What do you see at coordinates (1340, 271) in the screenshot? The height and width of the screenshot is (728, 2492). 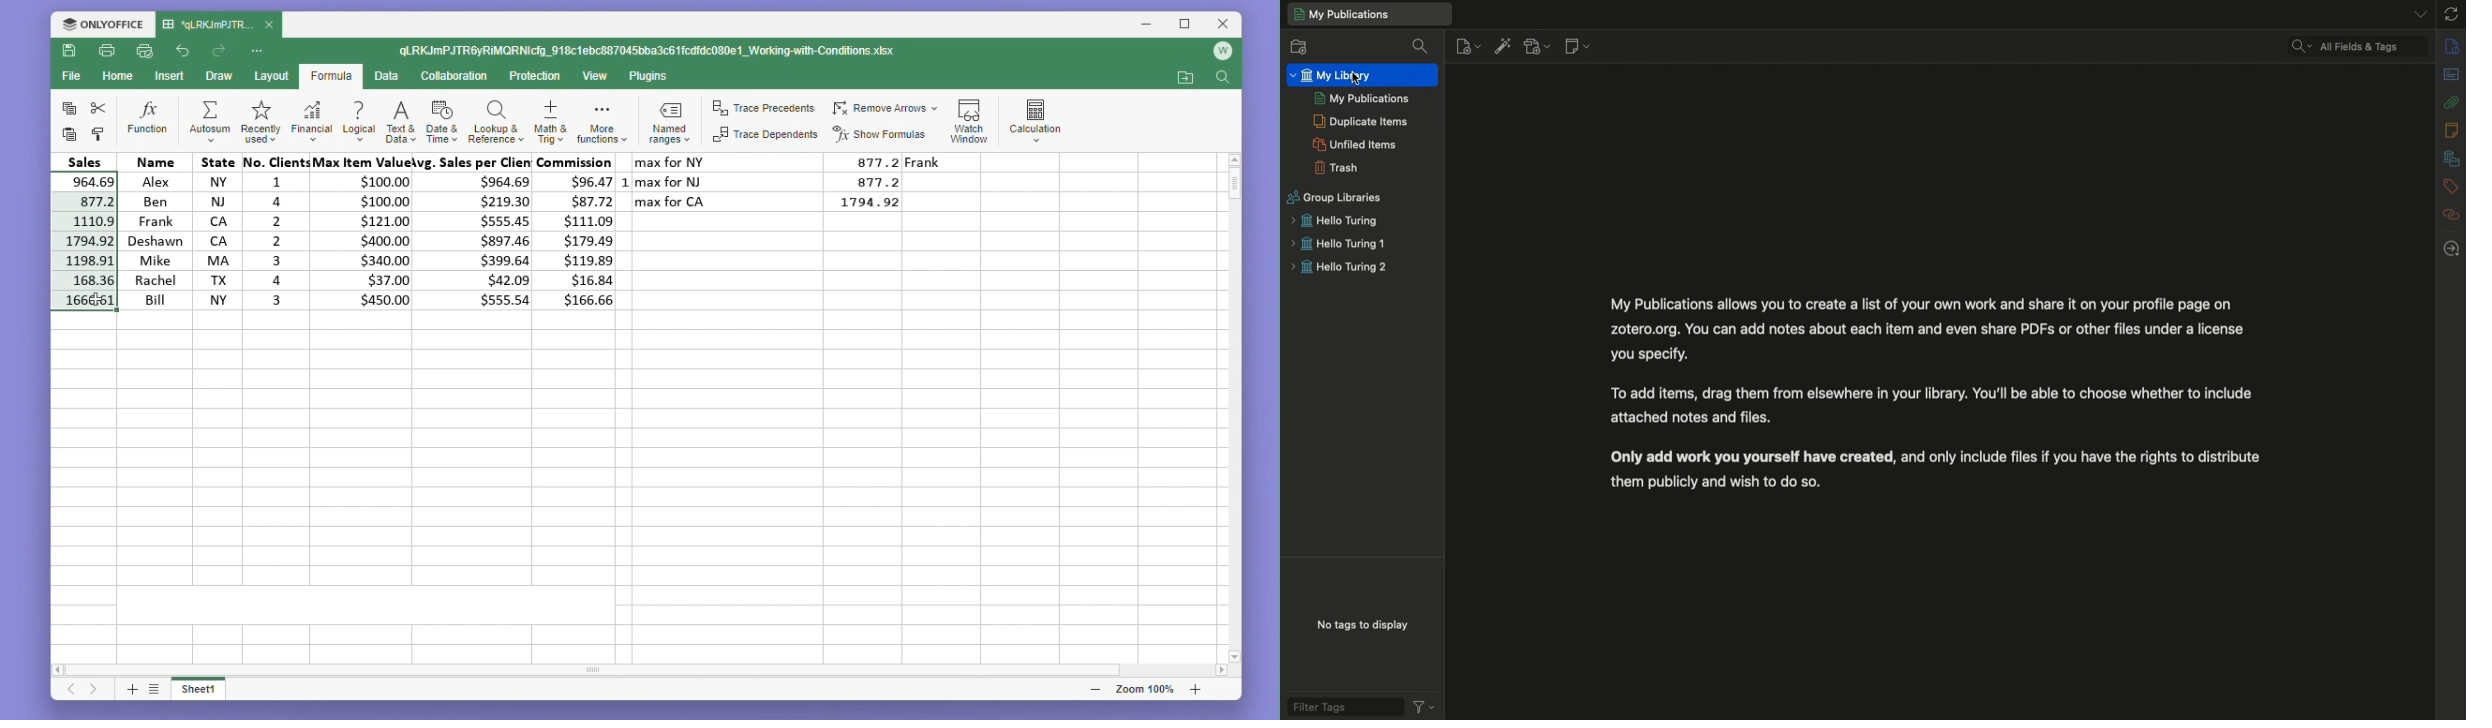 I see `Hello turing 2` at bounding box center [1340, 271].